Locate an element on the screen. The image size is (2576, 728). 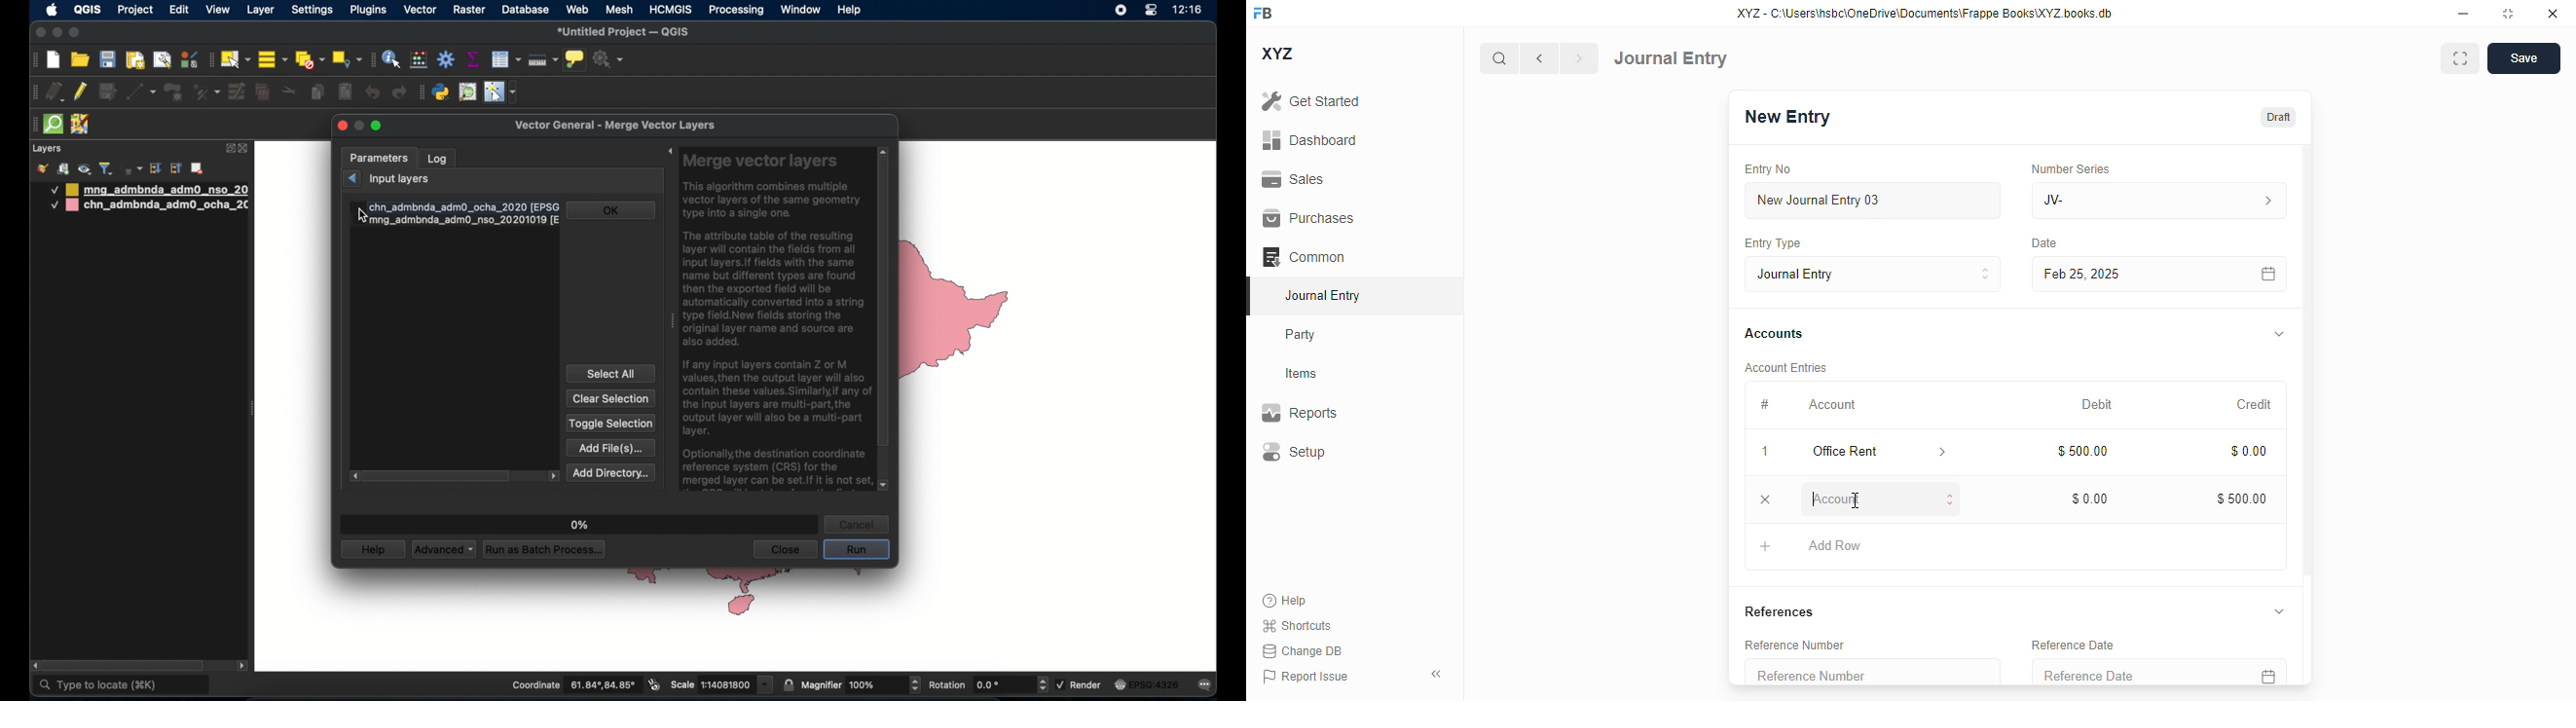
previous is located at coordinates (351, 178).